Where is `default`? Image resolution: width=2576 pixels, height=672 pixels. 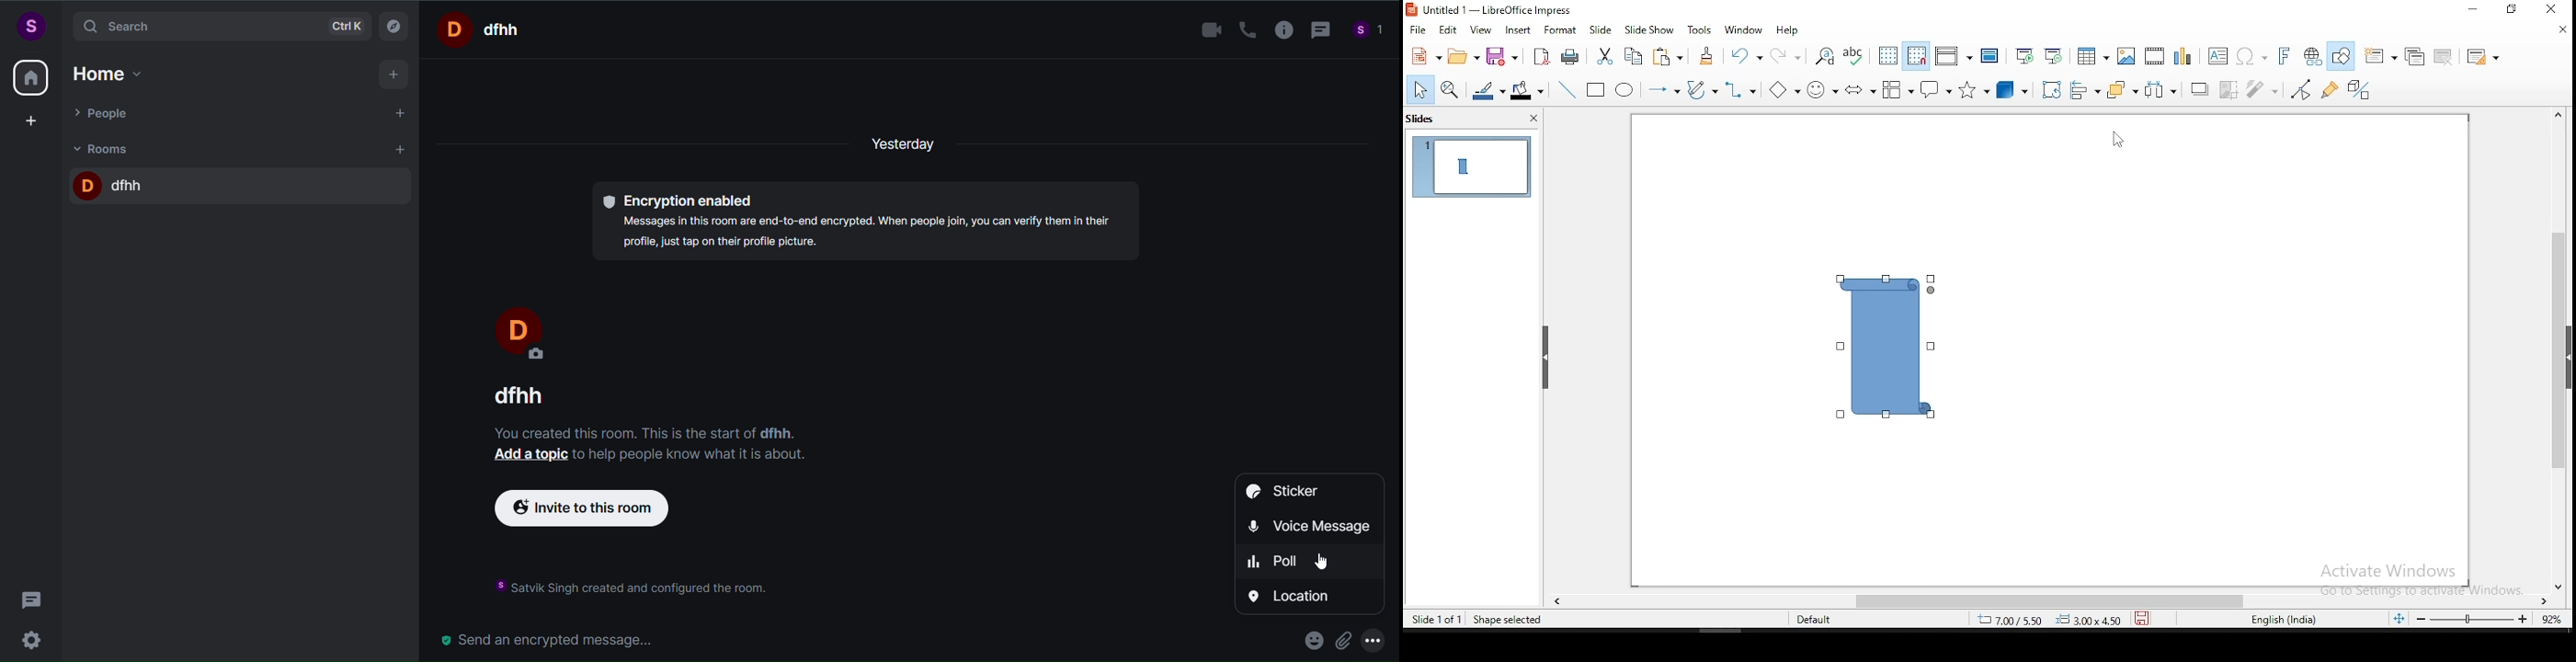 default is located at coordinates (1814, 621).